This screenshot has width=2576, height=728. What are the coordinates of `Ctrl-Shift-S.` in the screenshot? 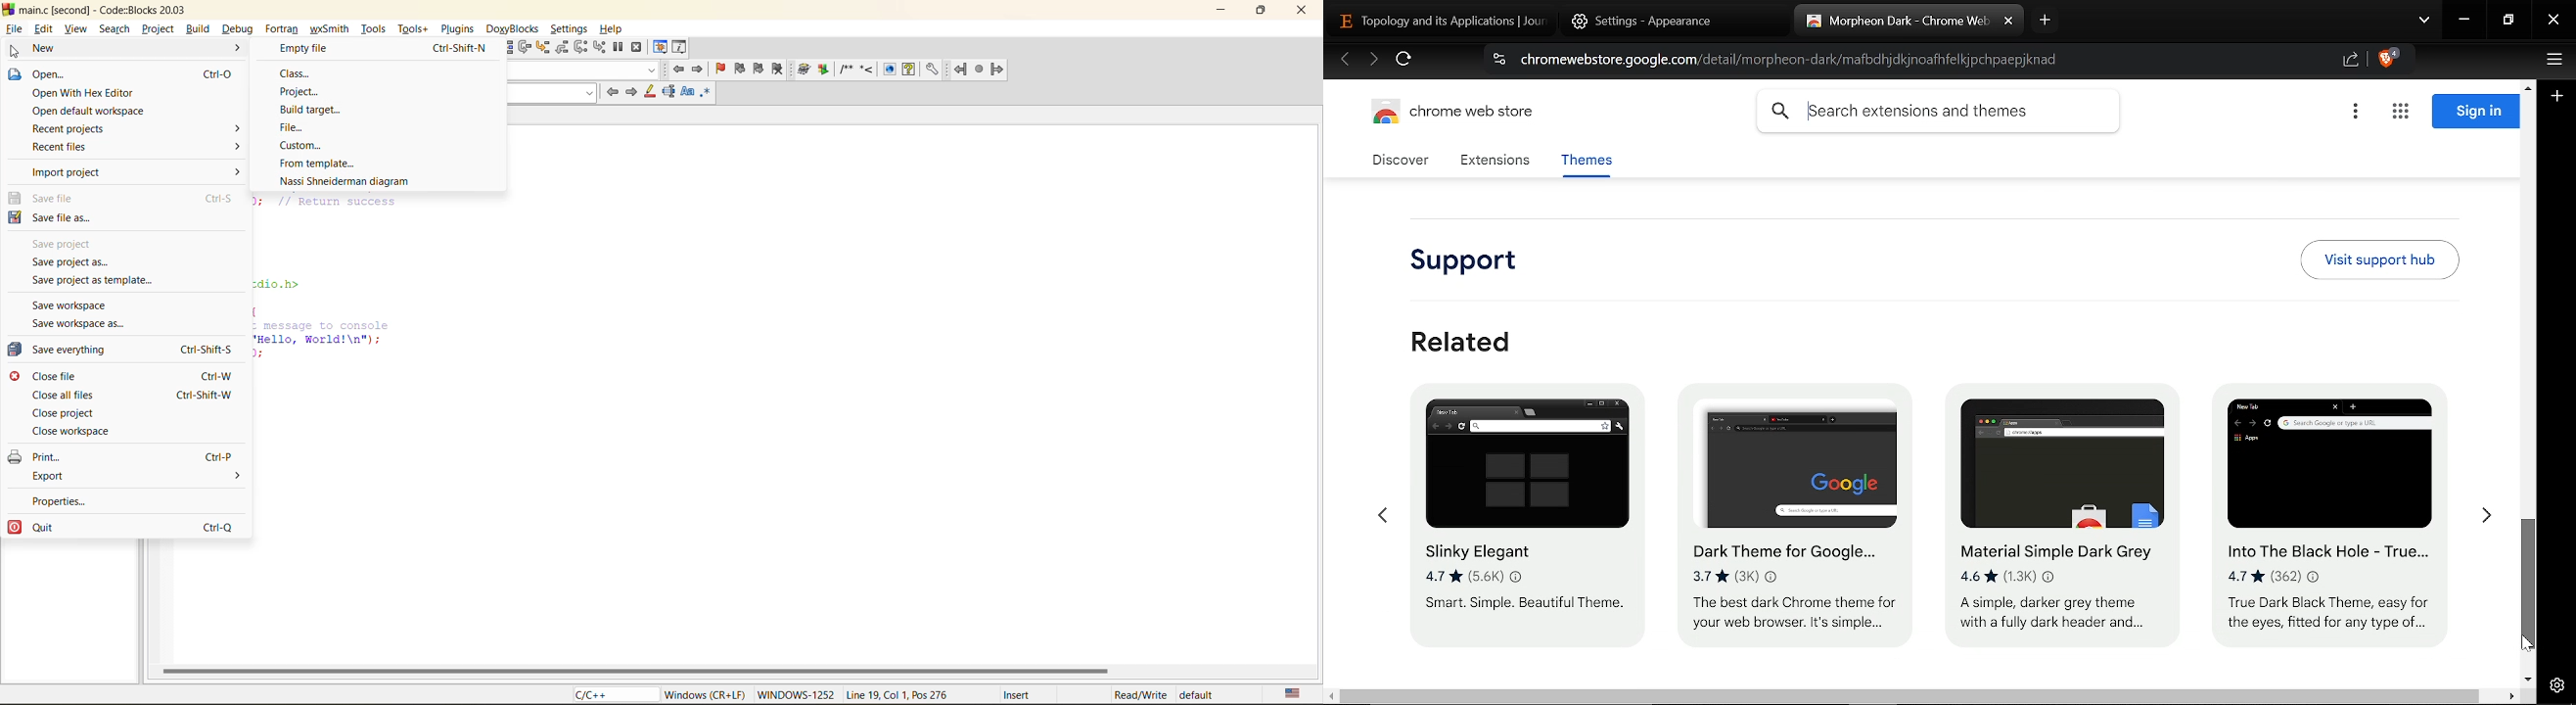 It's located at (205, 350).